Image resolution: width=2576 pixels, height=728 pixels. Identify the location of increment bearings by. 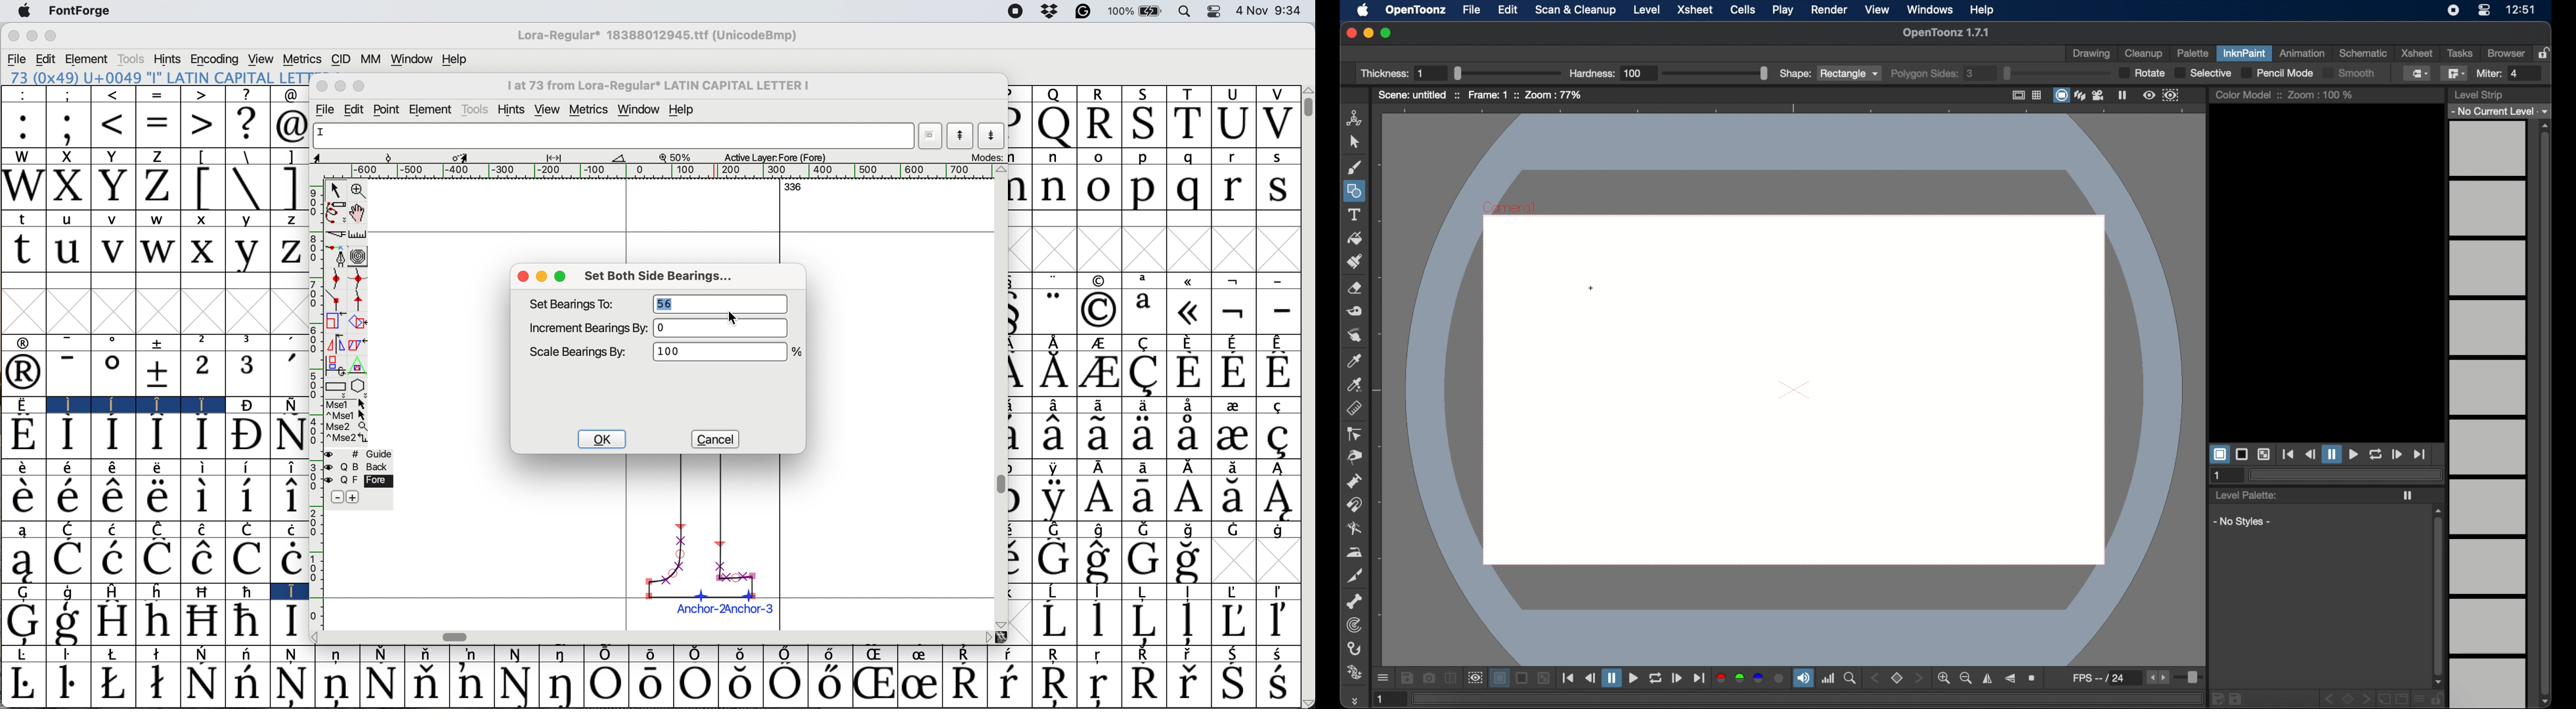
(587, 328).